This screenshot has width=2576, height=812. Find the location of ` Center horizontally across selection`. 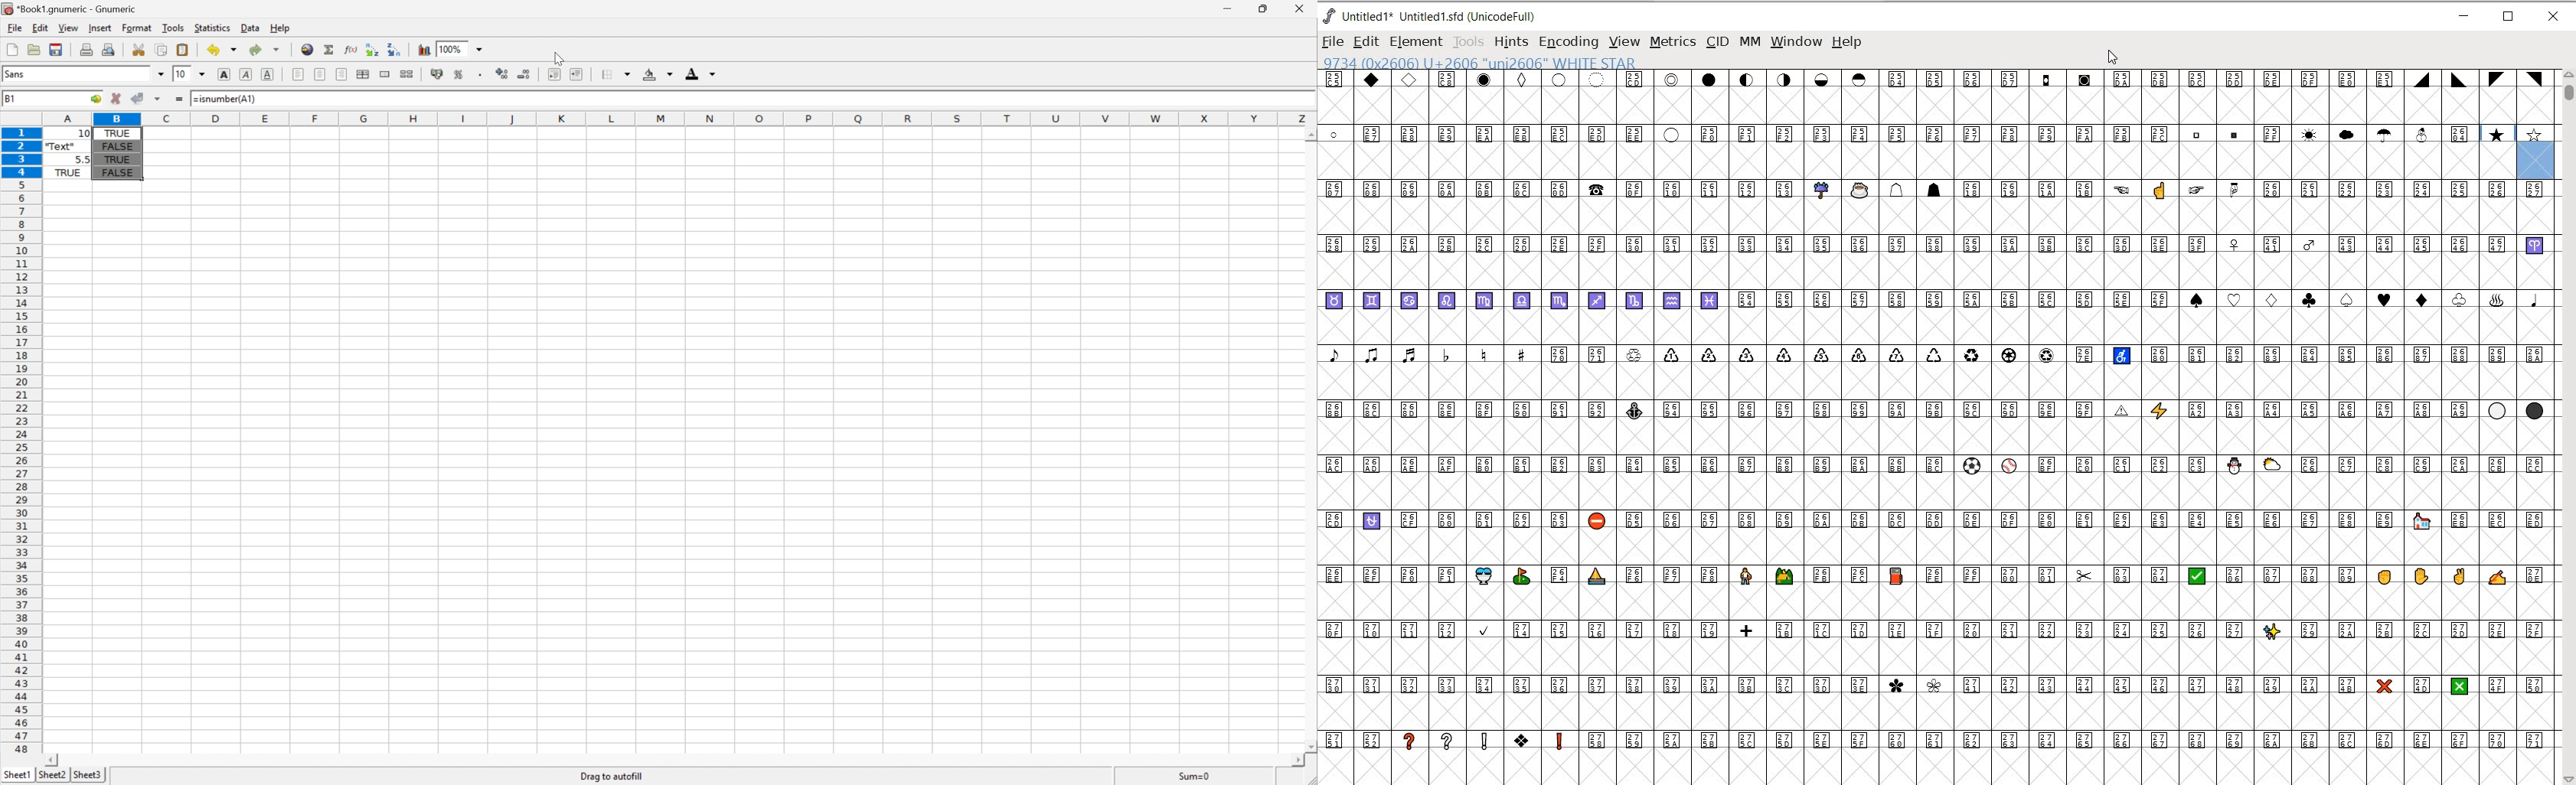

 Center horizontally across selection is located at coordinates (363, 75).